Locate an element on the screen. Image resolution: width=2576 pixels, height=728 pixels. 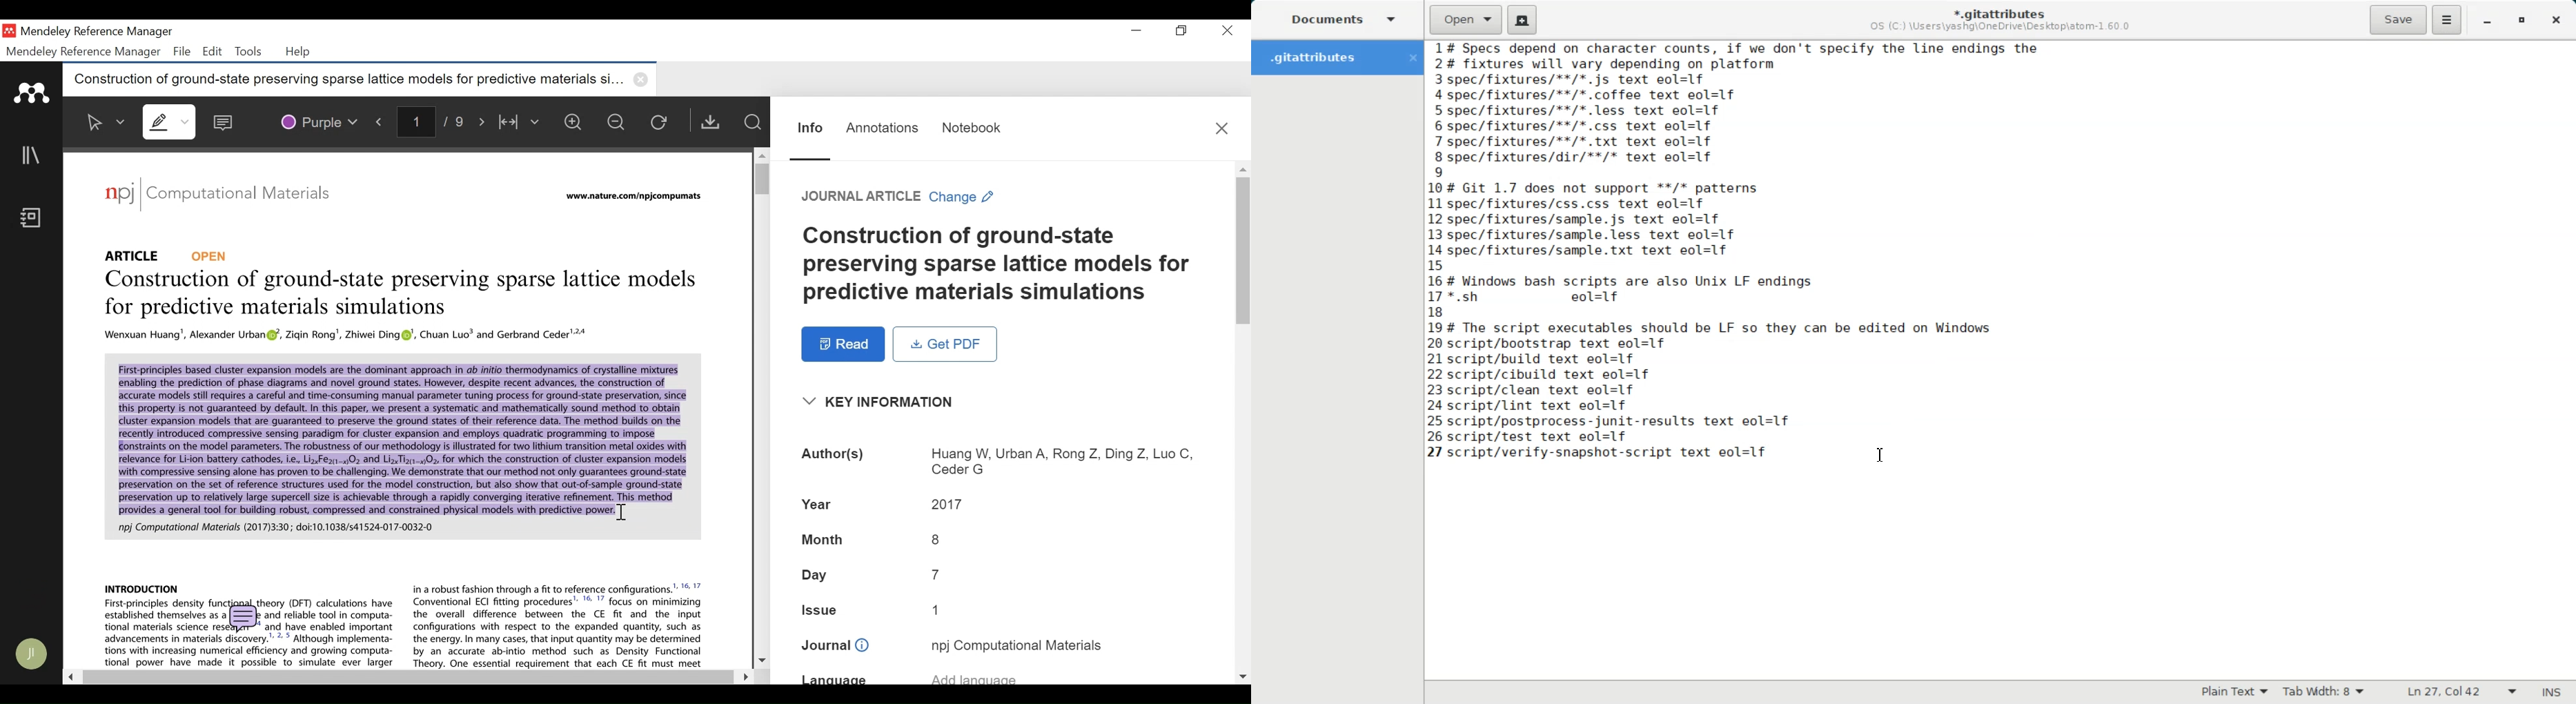
Scroll up is located at coordinates (761, 155).